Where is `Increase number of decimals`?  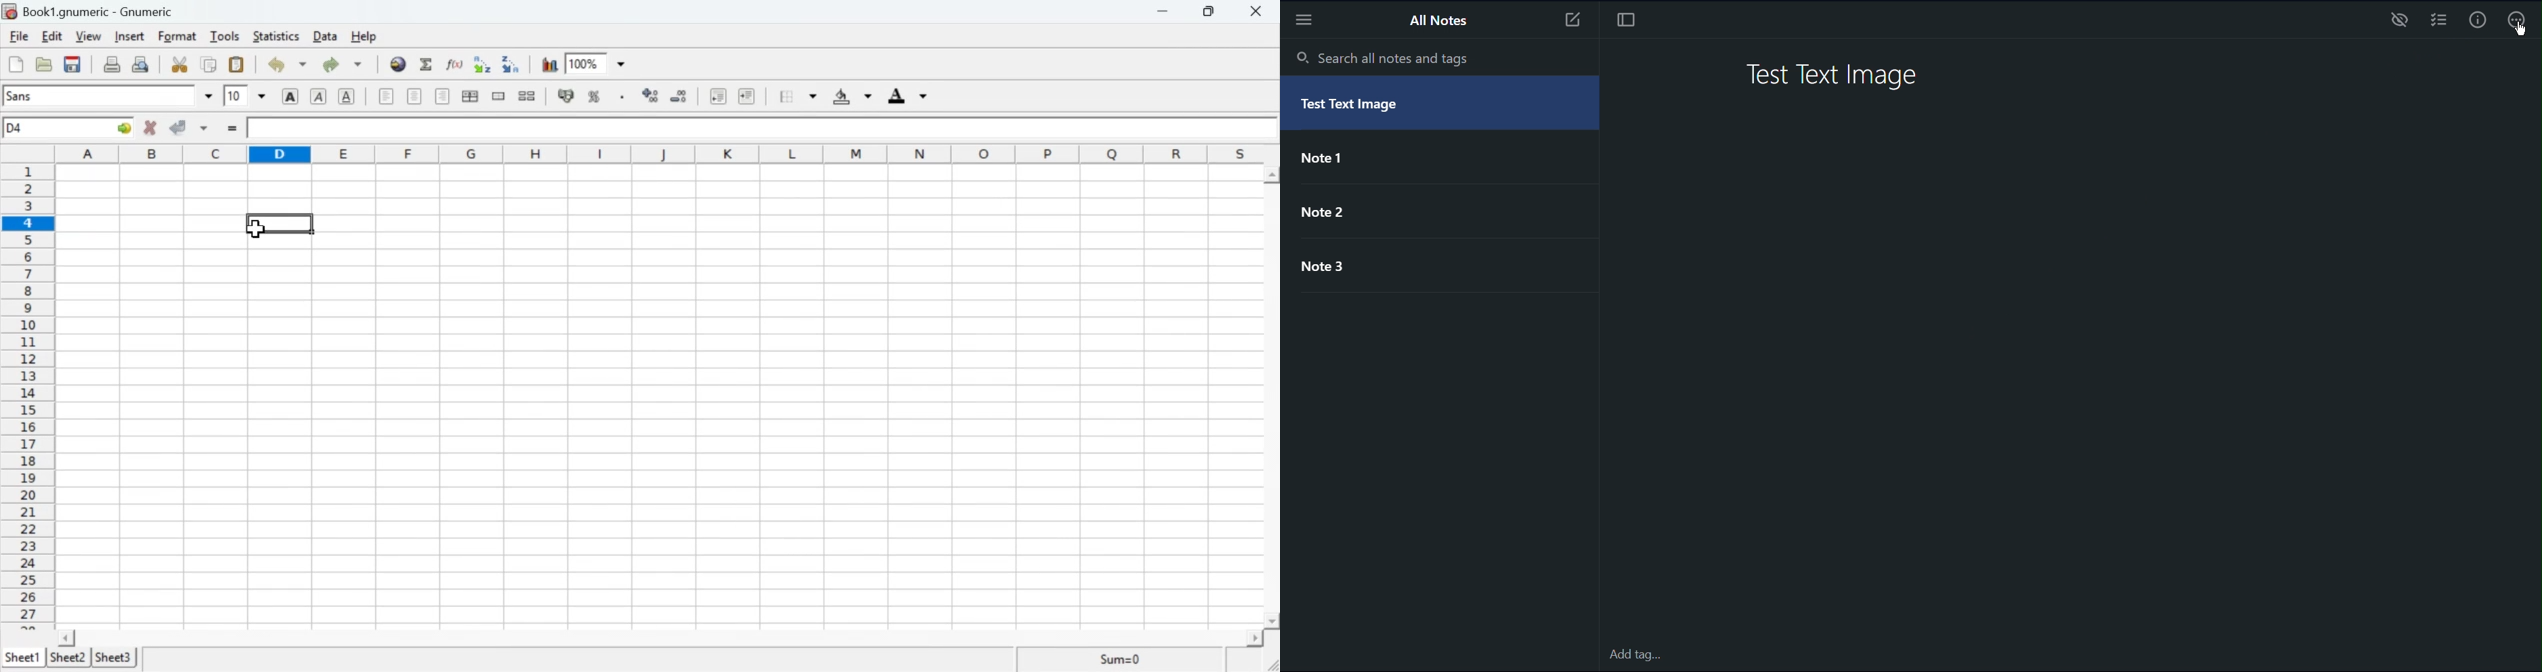 Increase number of decimals is located at coordinates (652, 96).